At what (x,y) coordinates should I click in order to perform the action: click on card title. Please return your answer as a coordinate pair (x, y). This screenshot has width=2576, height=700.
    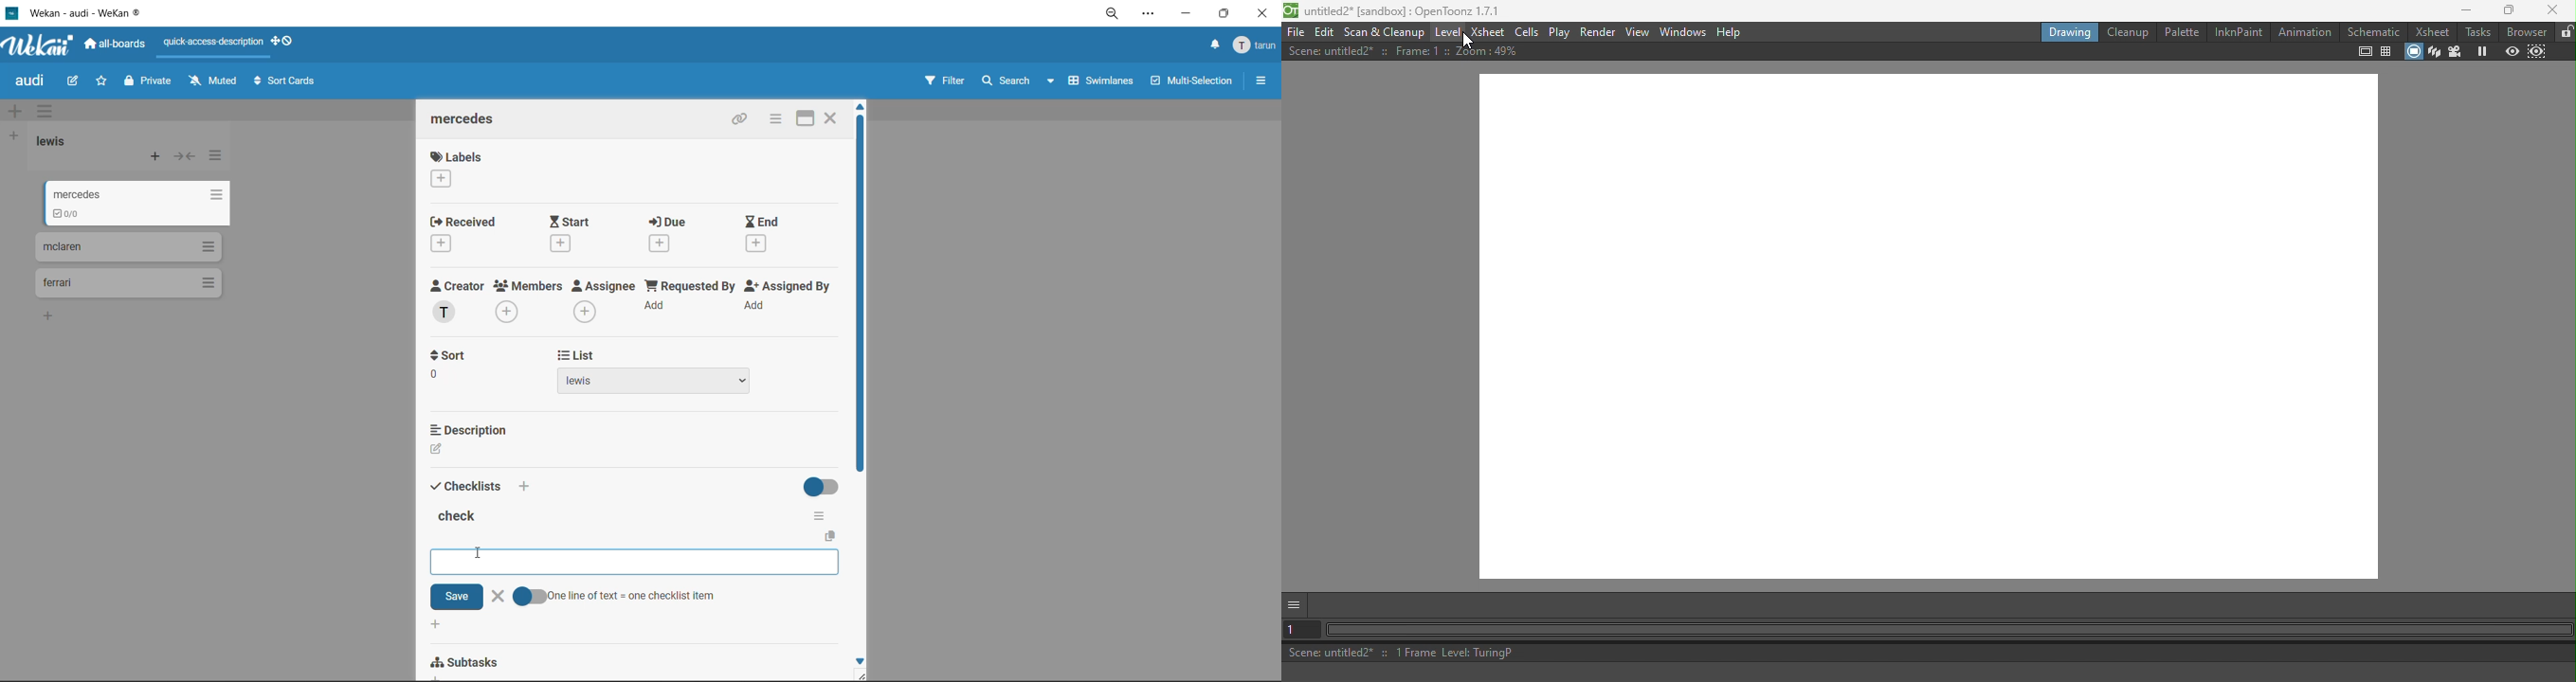
    Looking at the image, I should click on (469, 121).